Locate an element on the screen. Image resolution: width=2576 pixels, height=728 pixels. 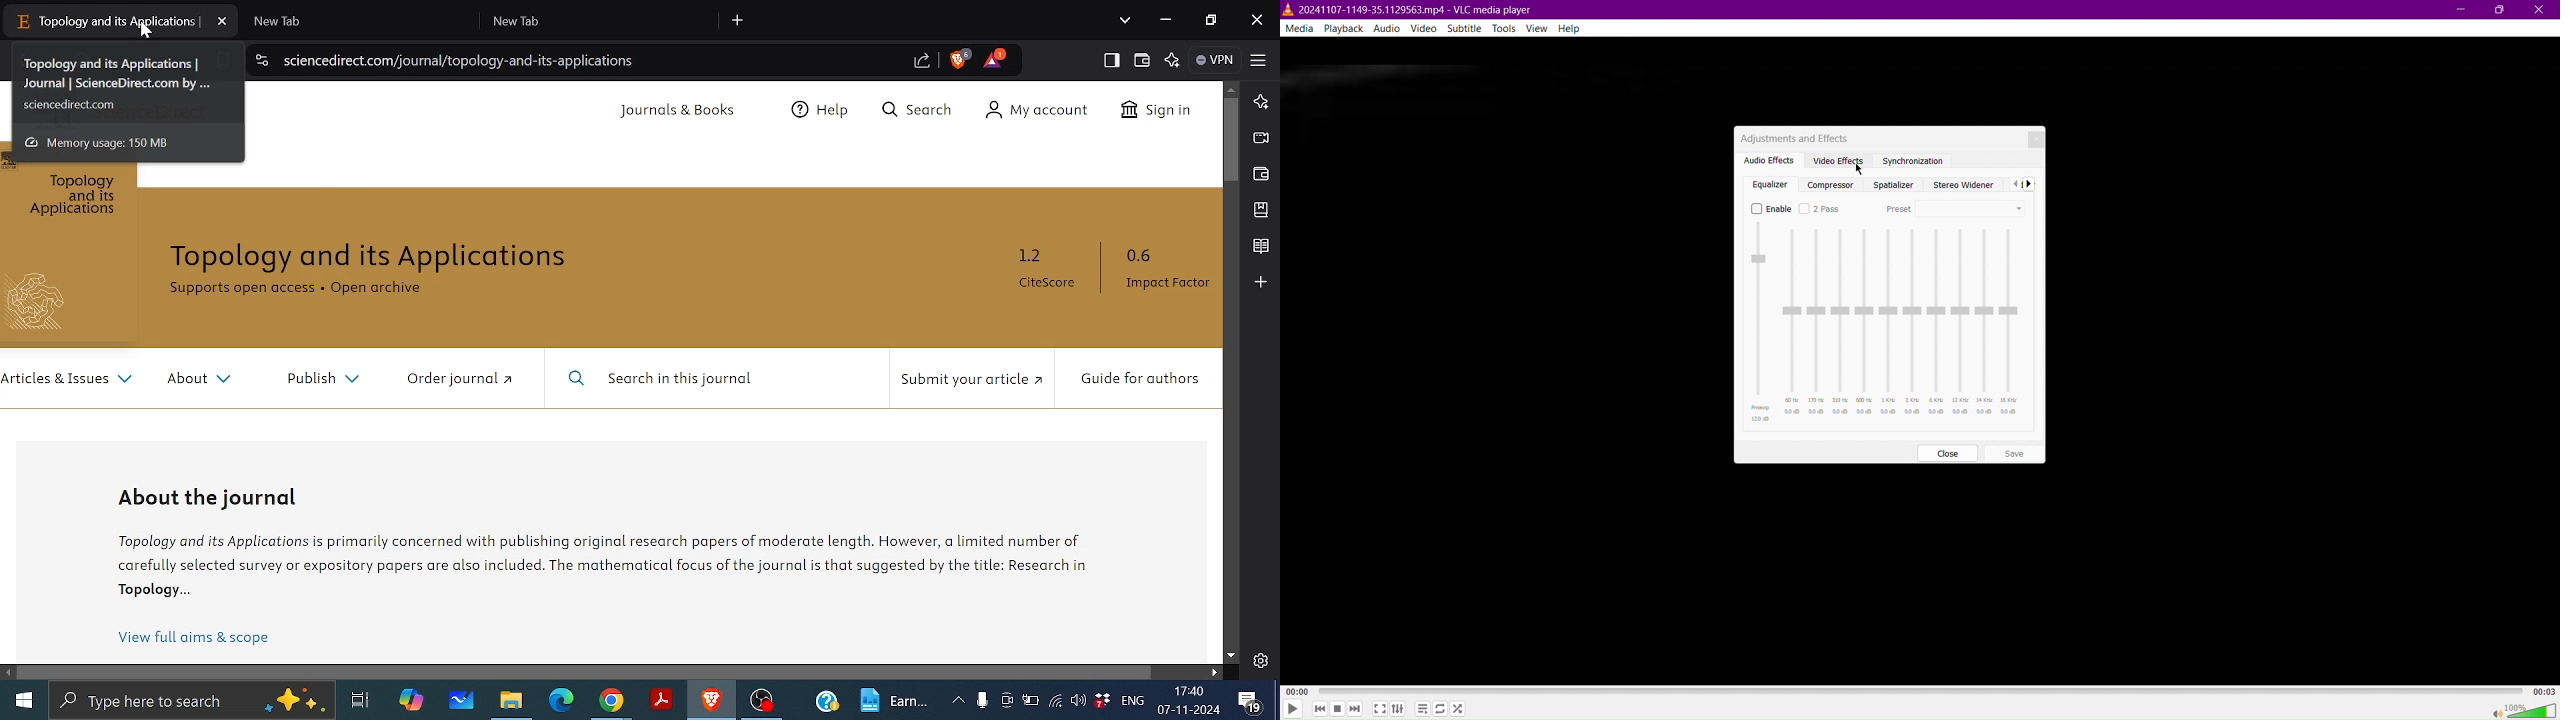
Stop is located at coordinates (1336, 710).